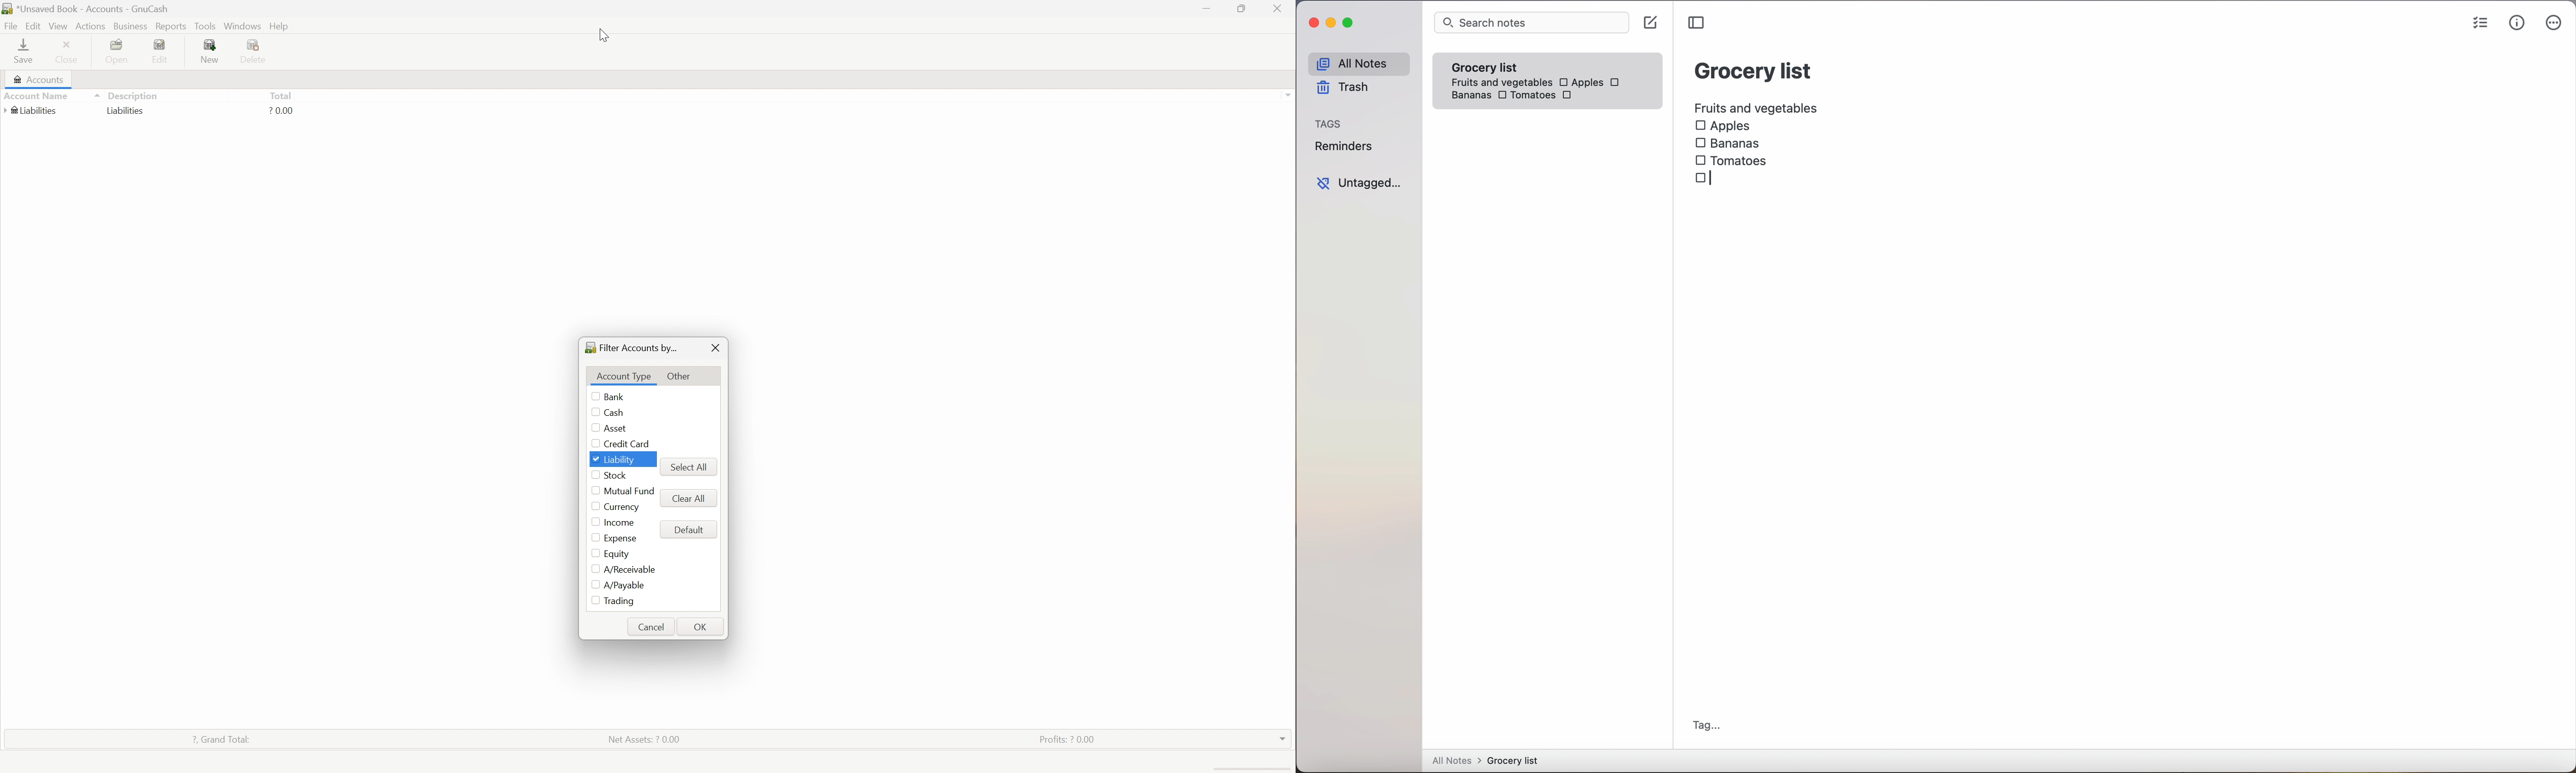 This screenshot has height=784, width=2576. What do you see at coordinates (1333, 25) in the screenshot?
I see `minimize Simplenote` at bounding box center [1333, 25].